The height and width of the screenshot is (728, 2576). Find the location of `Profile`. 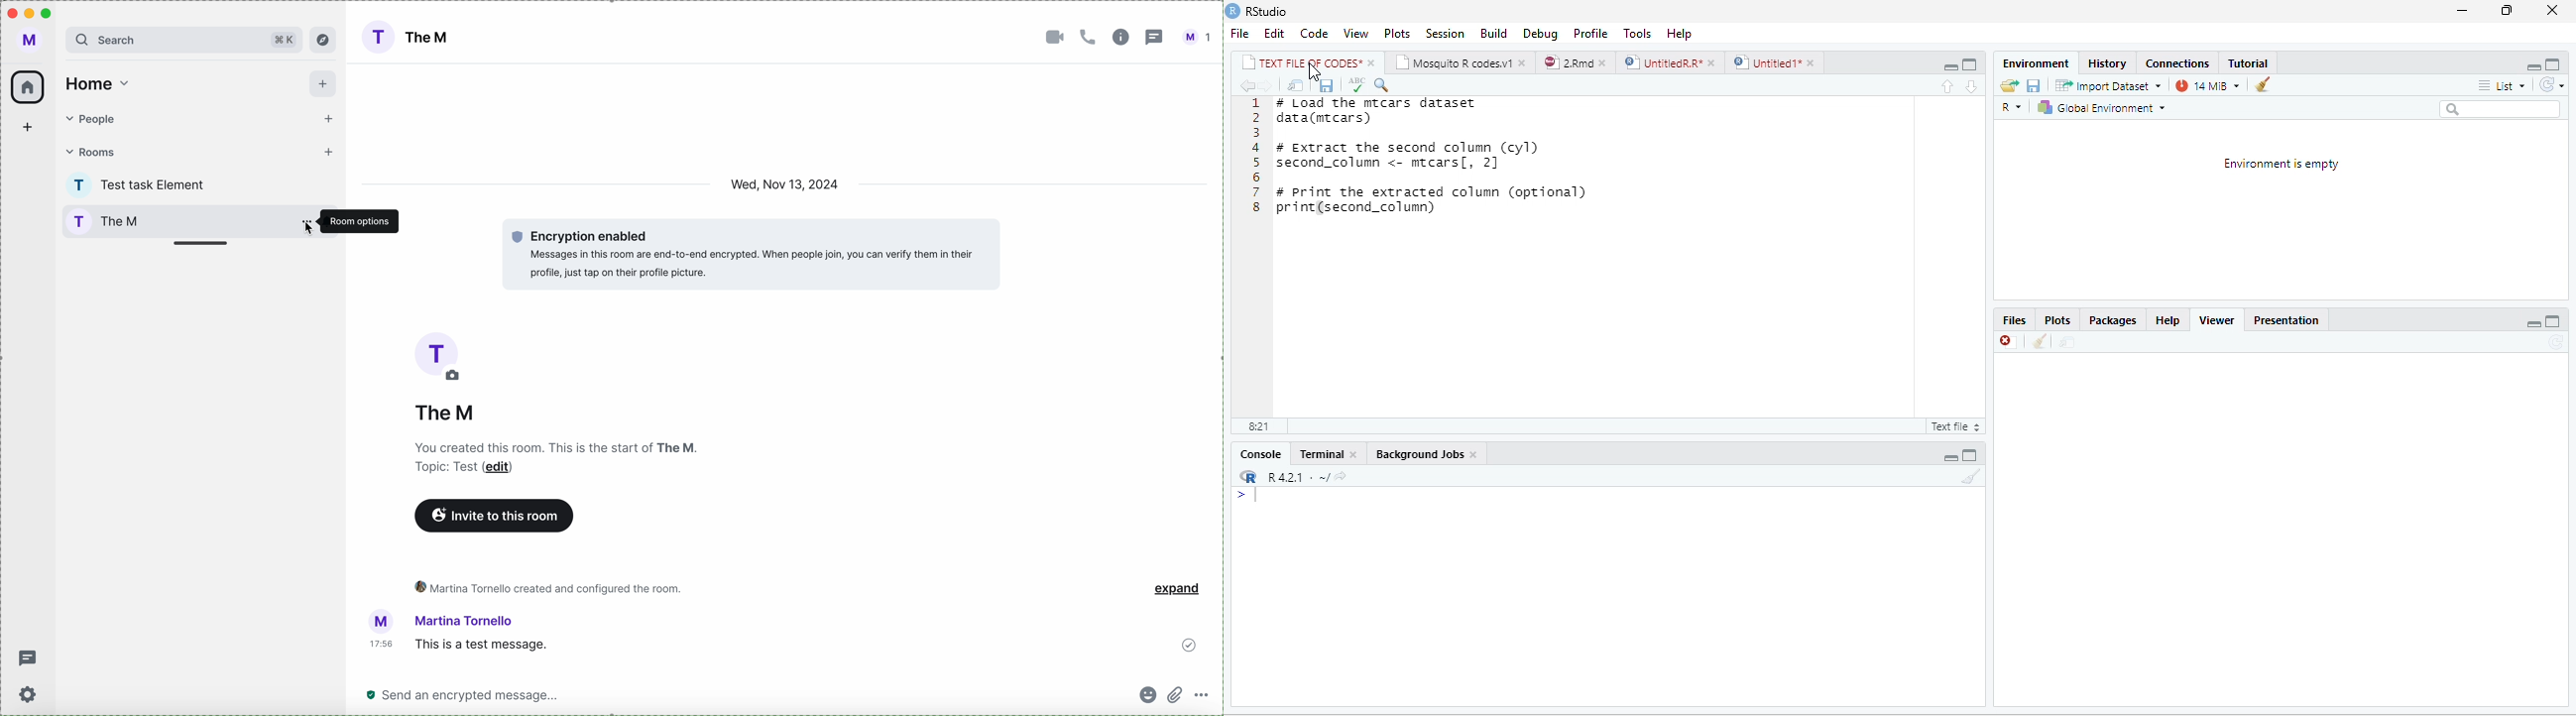

Profile is located at coordinates (1591, 32).